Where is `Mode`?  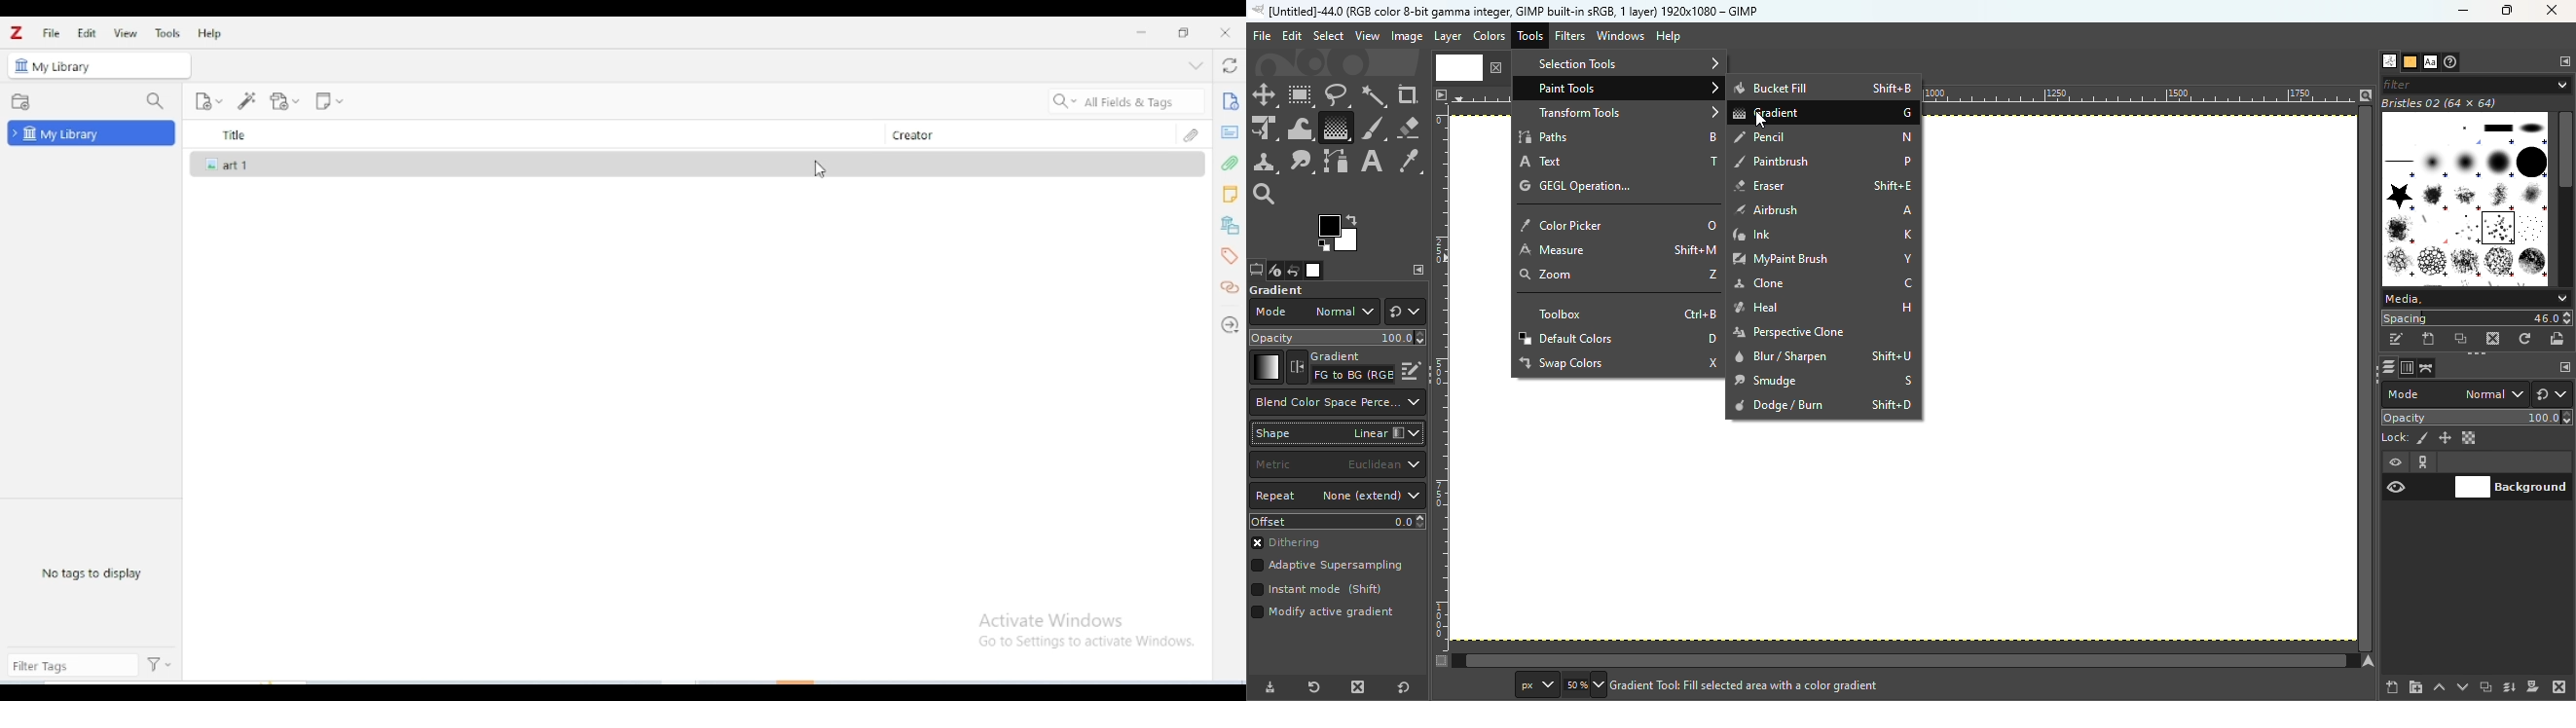
Mode is located at coordinates (2455, 394).